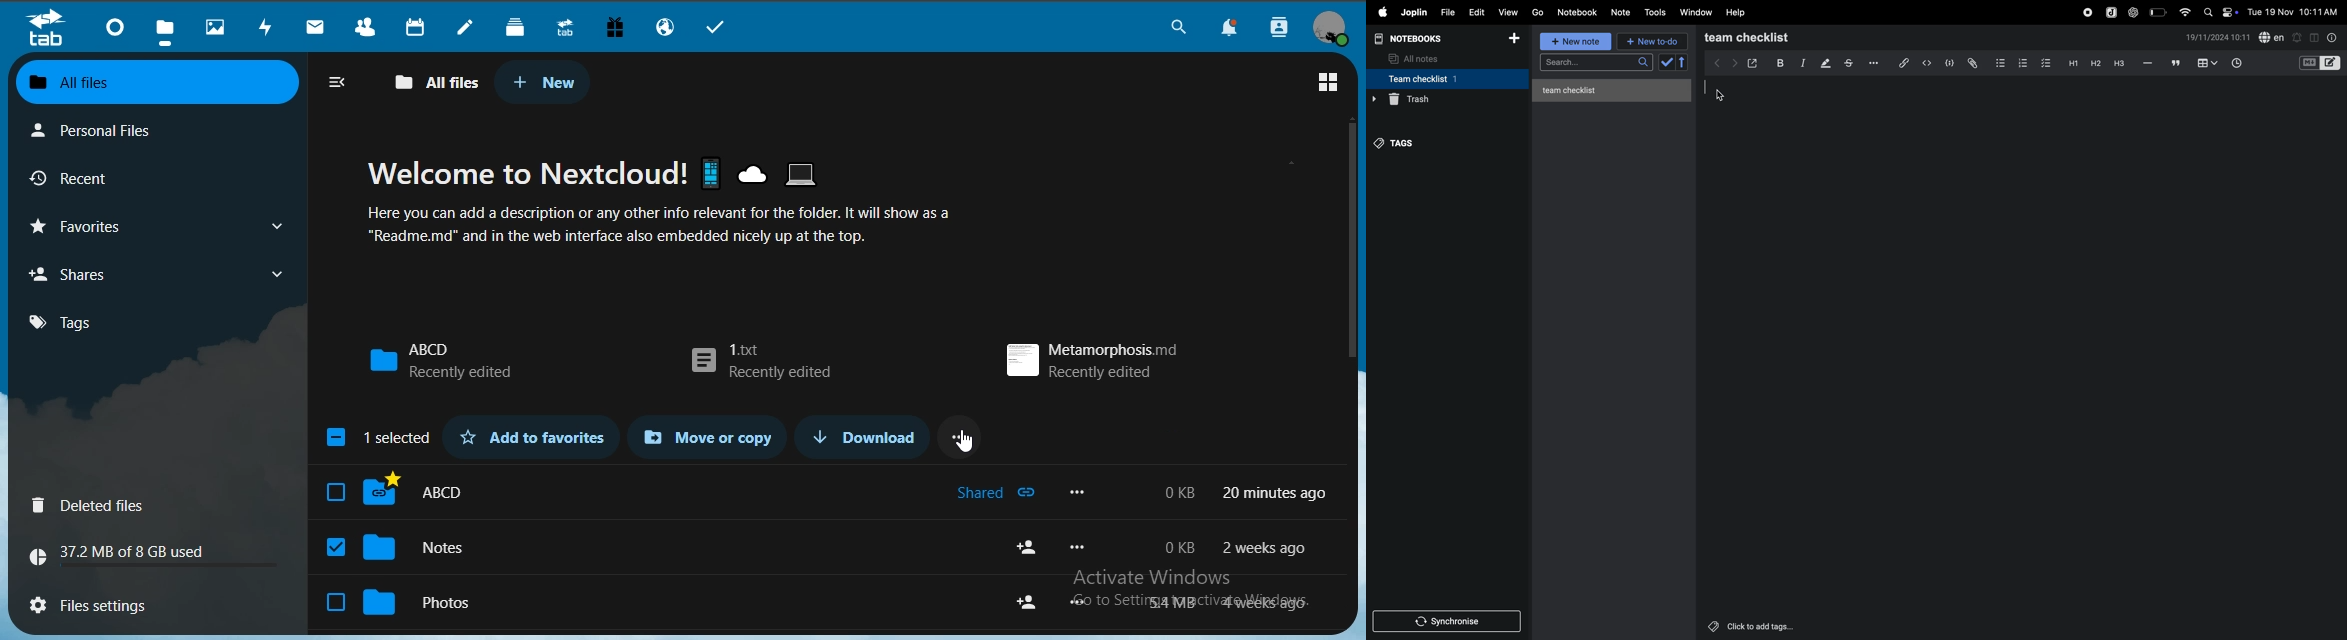  I want to click on recent, so click(106, 177).